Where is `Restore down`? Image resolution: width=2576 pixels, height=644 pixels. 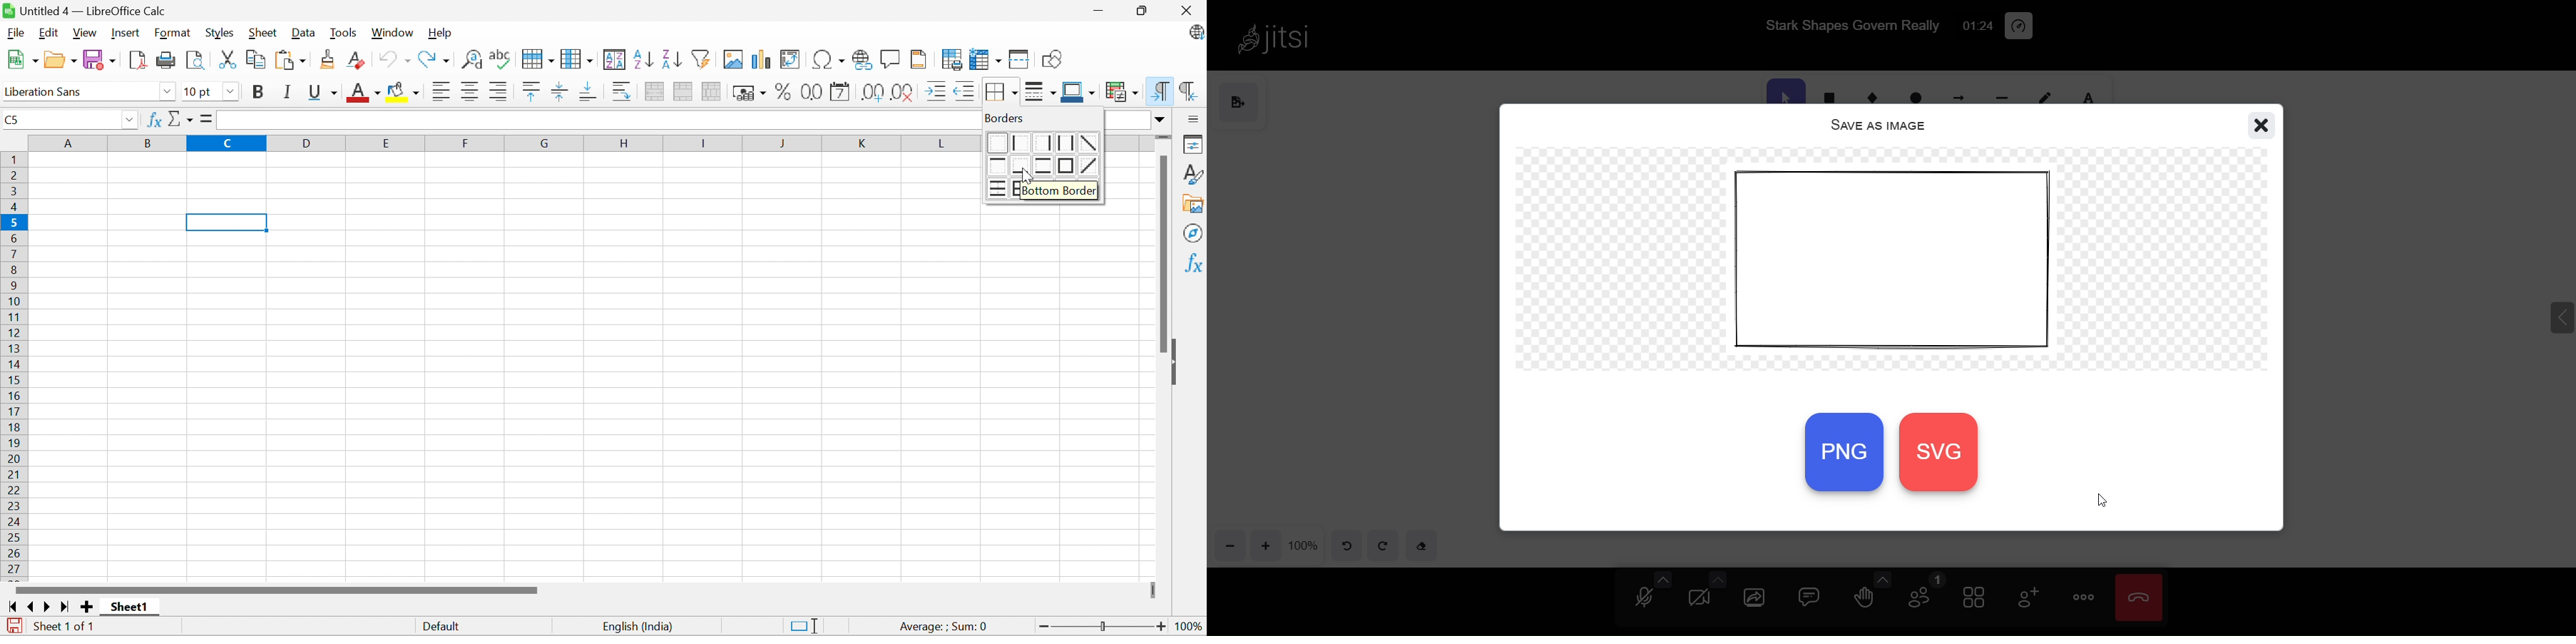 Restore down is located at coordinates (1145, 12).